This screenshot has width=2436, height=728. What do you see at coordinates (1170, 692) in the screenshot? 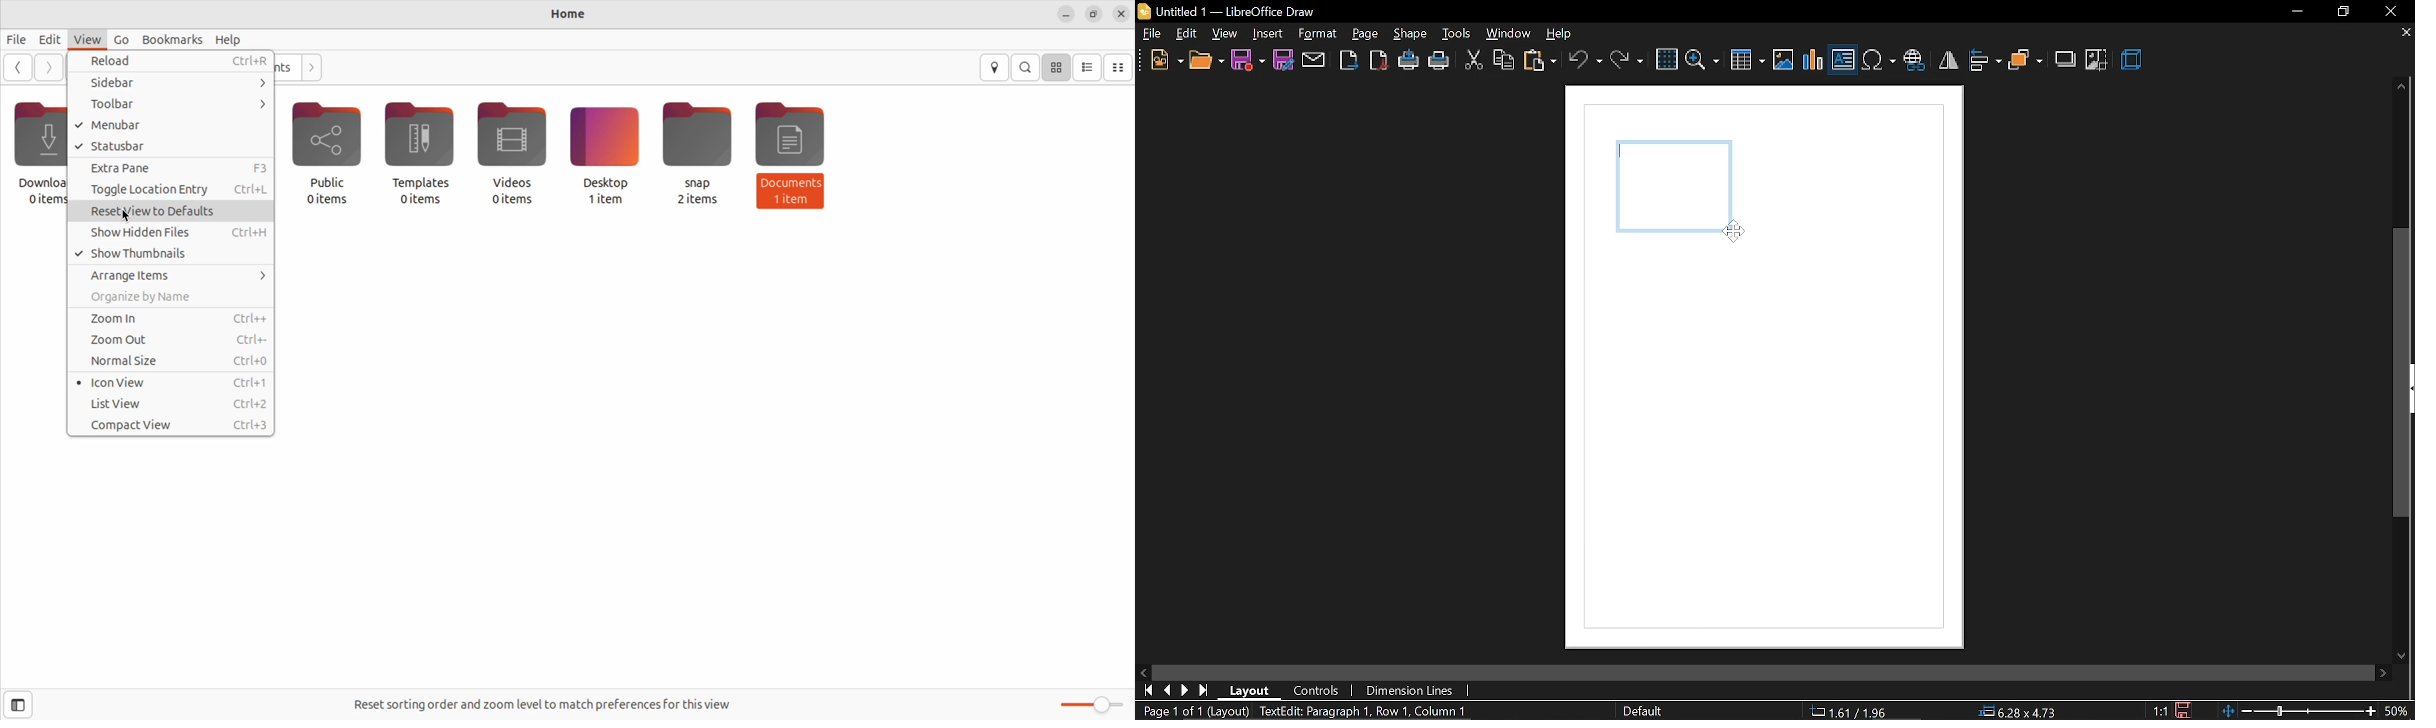
I see `previous page` at bounding box center [1170, 692].